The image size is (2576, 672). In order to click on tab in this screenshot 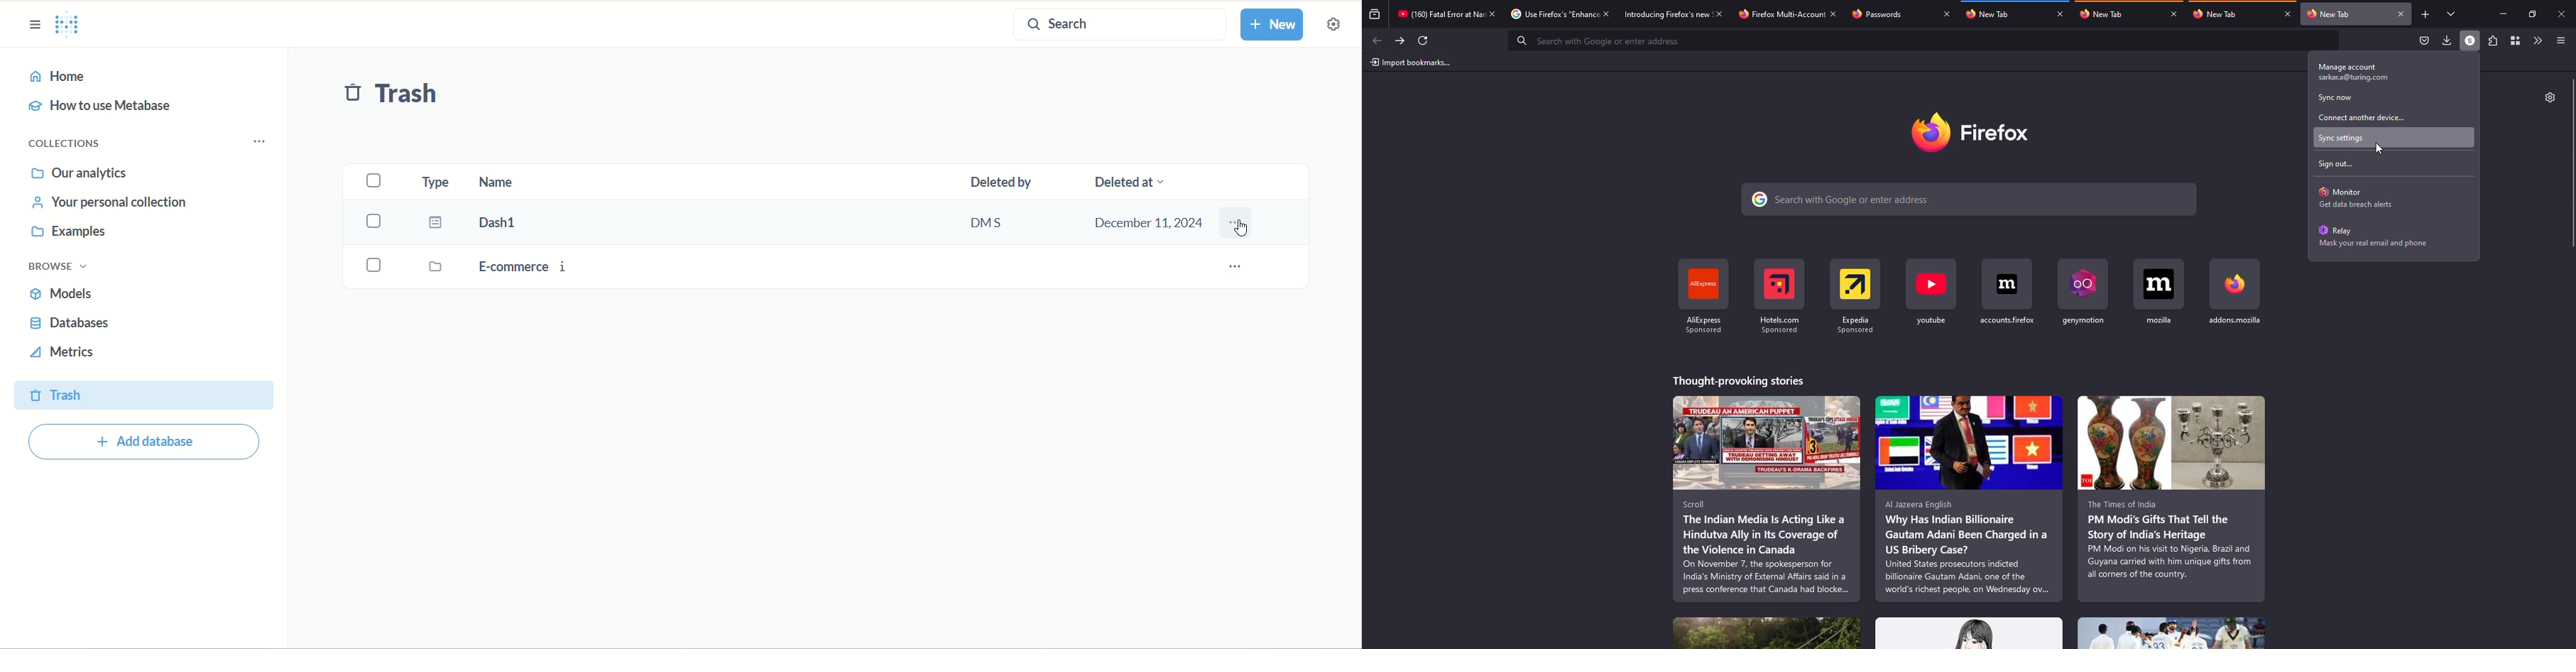, I will do `click(2217, 15)`.